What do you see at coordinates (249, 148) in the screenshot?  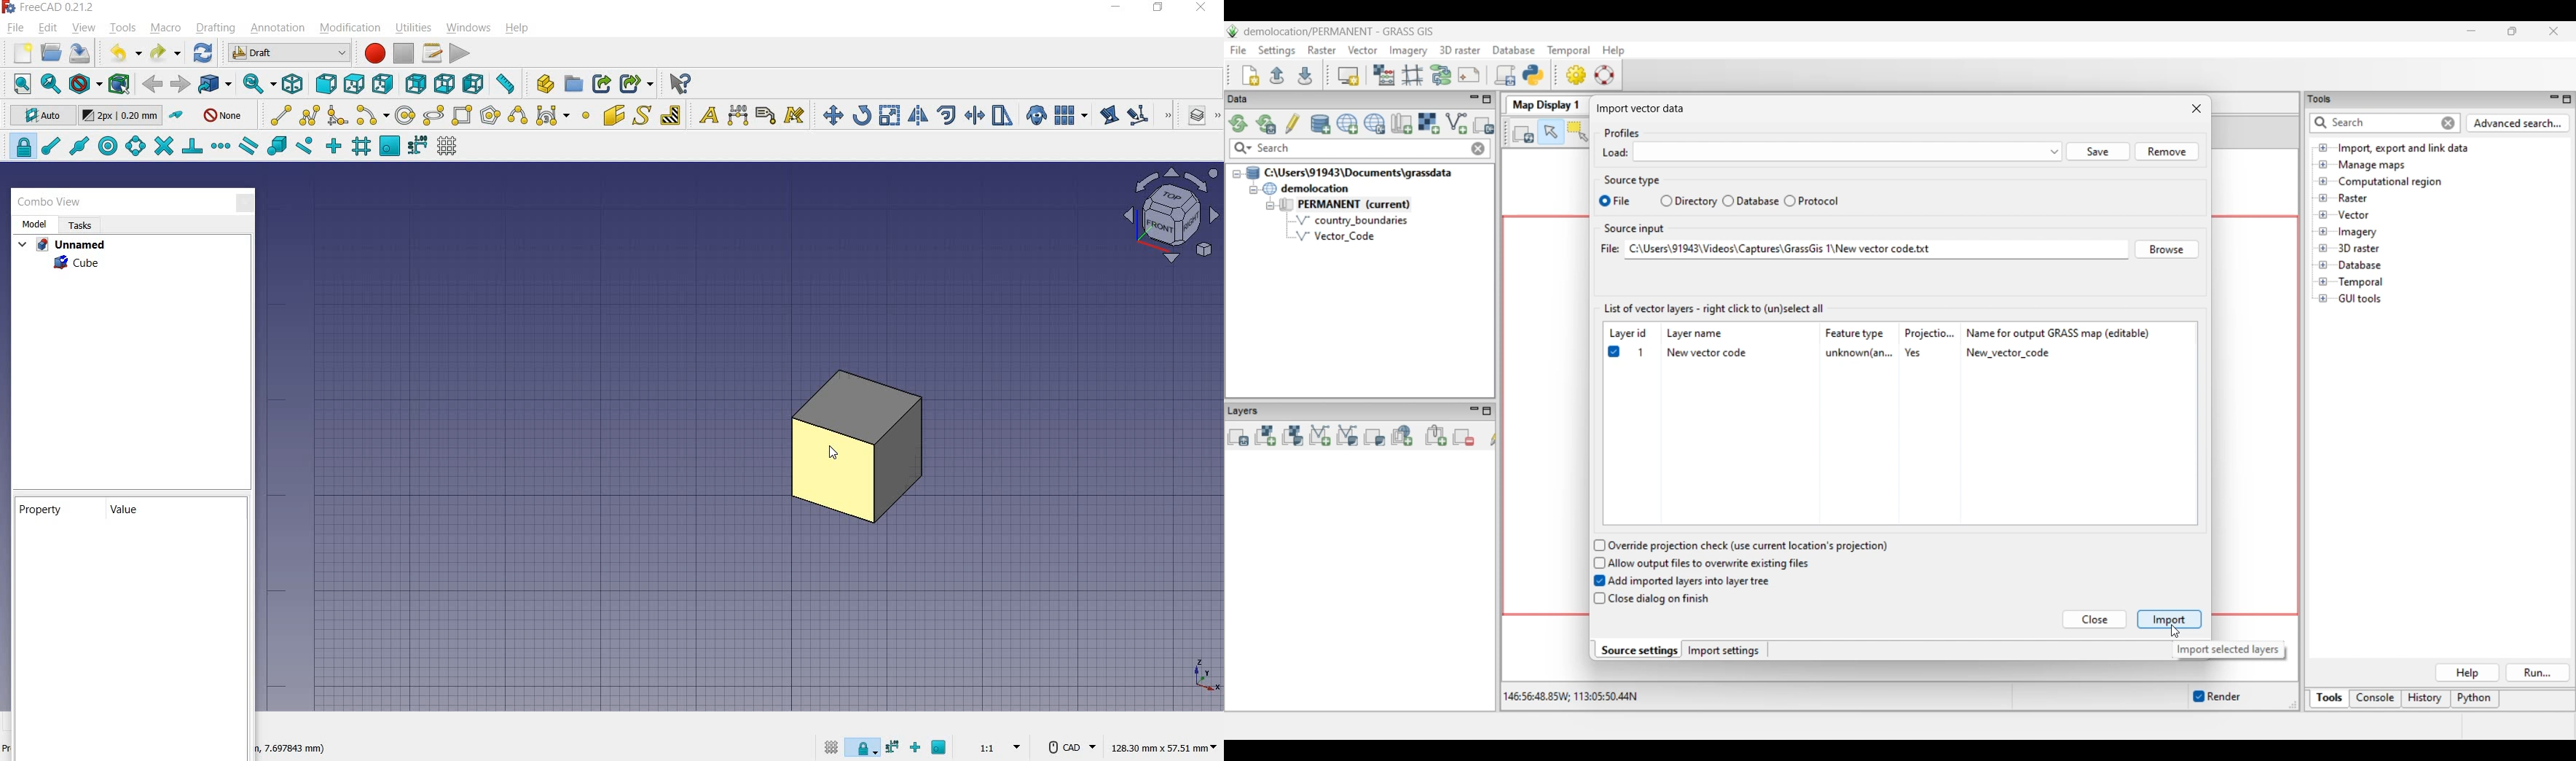 I see `snap parallel` at bounding box center [249, 148].